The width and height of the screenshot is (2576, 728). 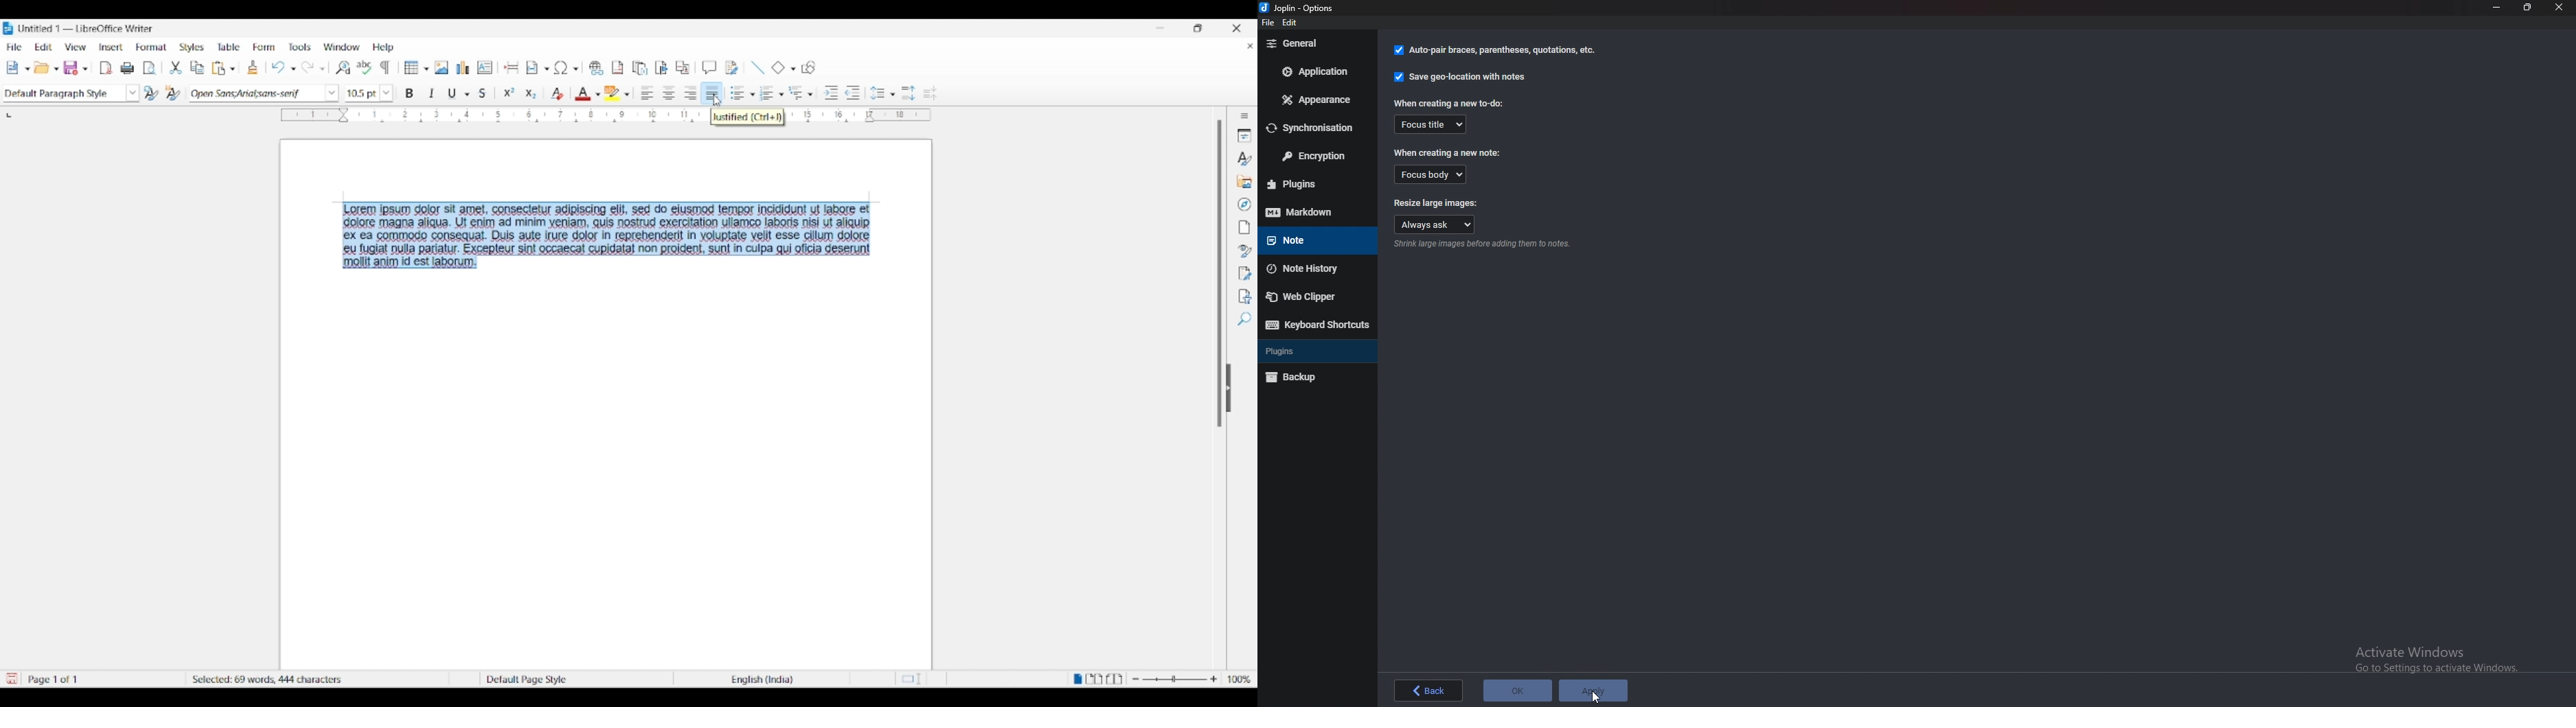 What do you see at coordinates (1311, 44) in the screenshot?
I see `General` at bounding box center [1311, 44].